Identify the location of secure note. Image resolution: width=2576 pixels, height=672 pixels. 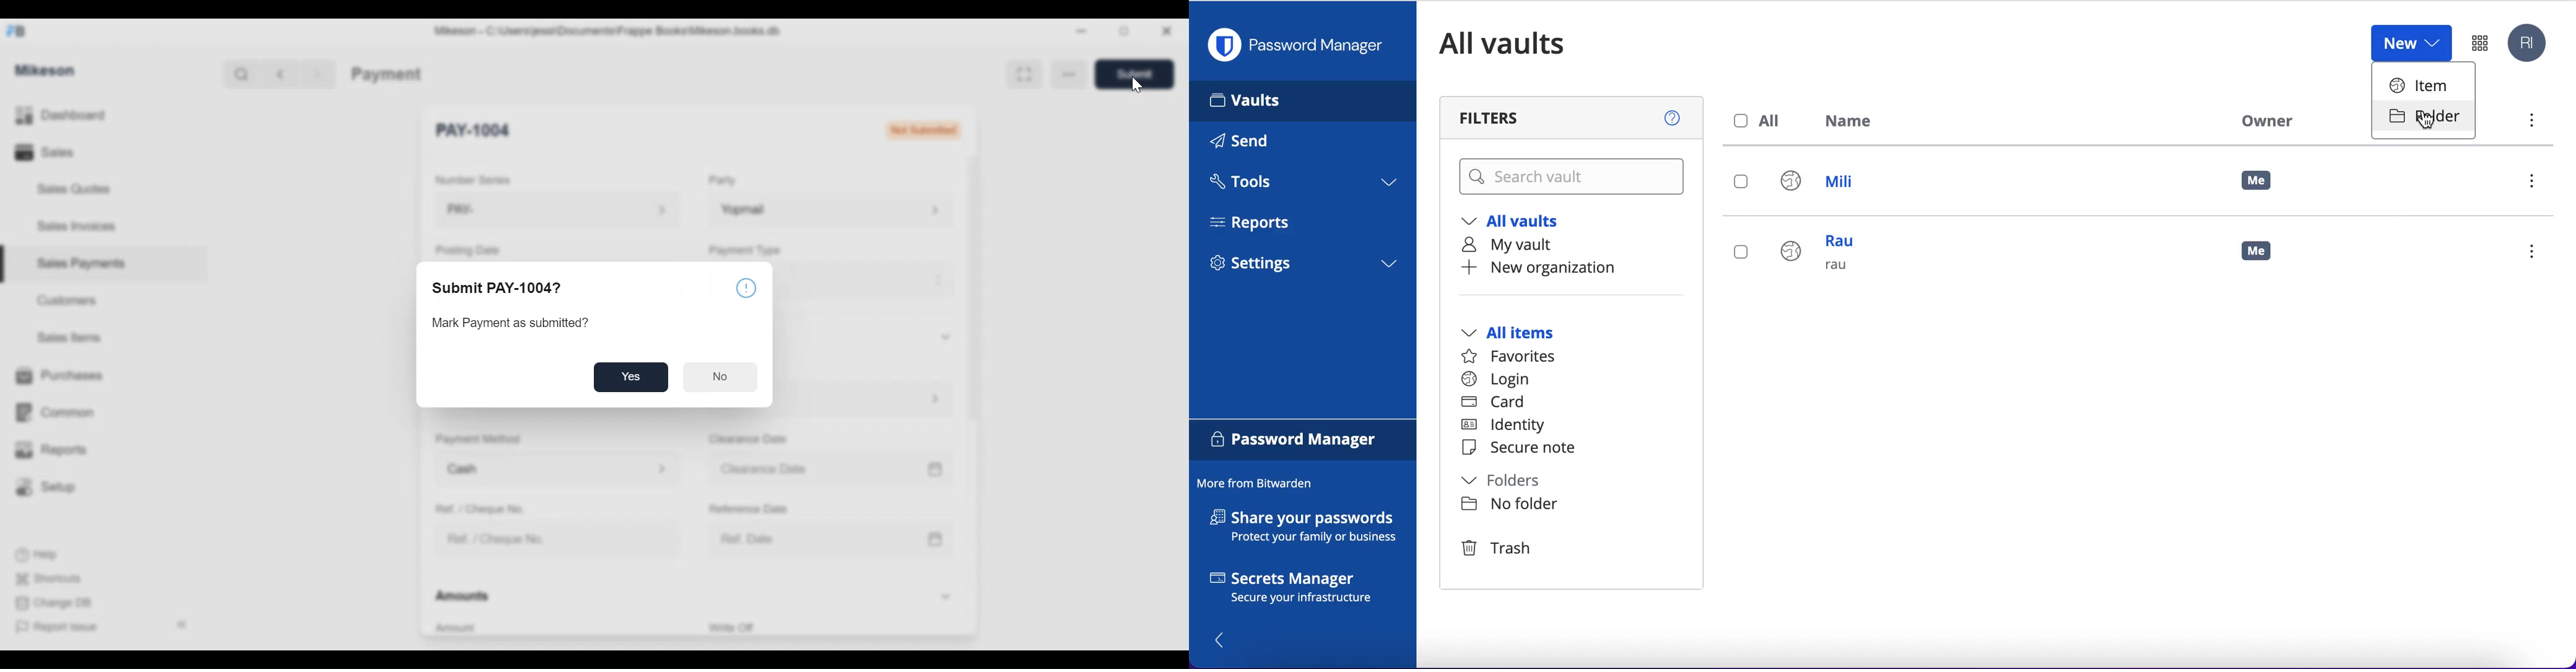
(1524, 448).